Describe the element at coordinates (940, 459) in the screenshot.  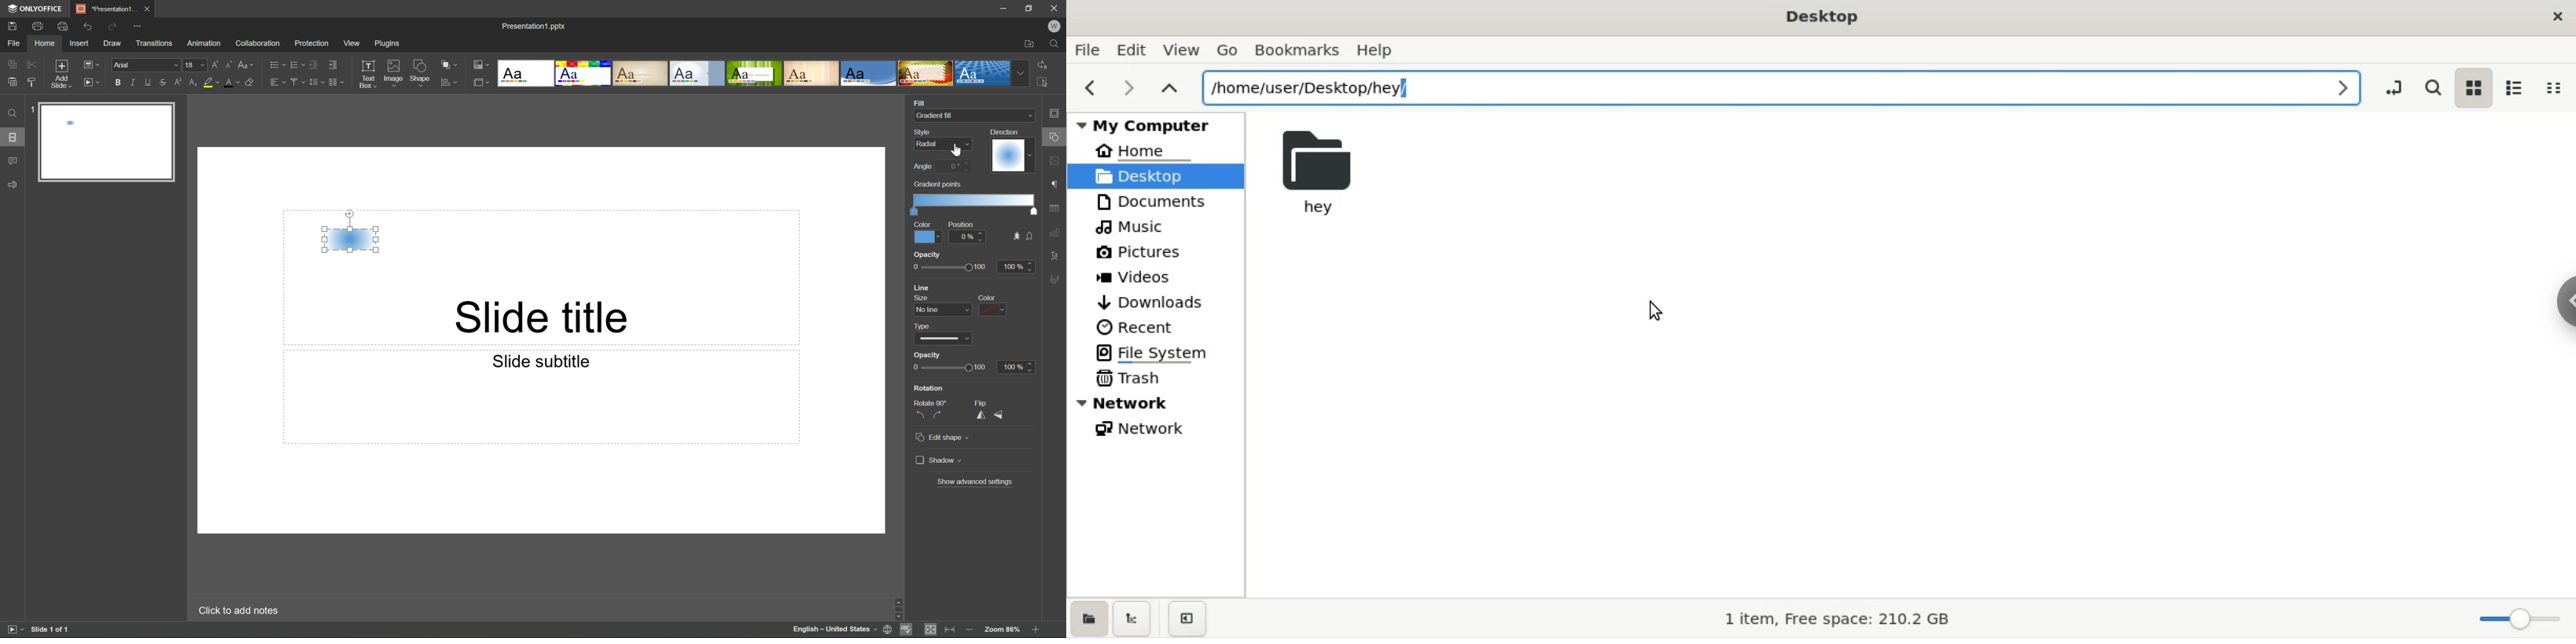
I see `Shadow` at that location.